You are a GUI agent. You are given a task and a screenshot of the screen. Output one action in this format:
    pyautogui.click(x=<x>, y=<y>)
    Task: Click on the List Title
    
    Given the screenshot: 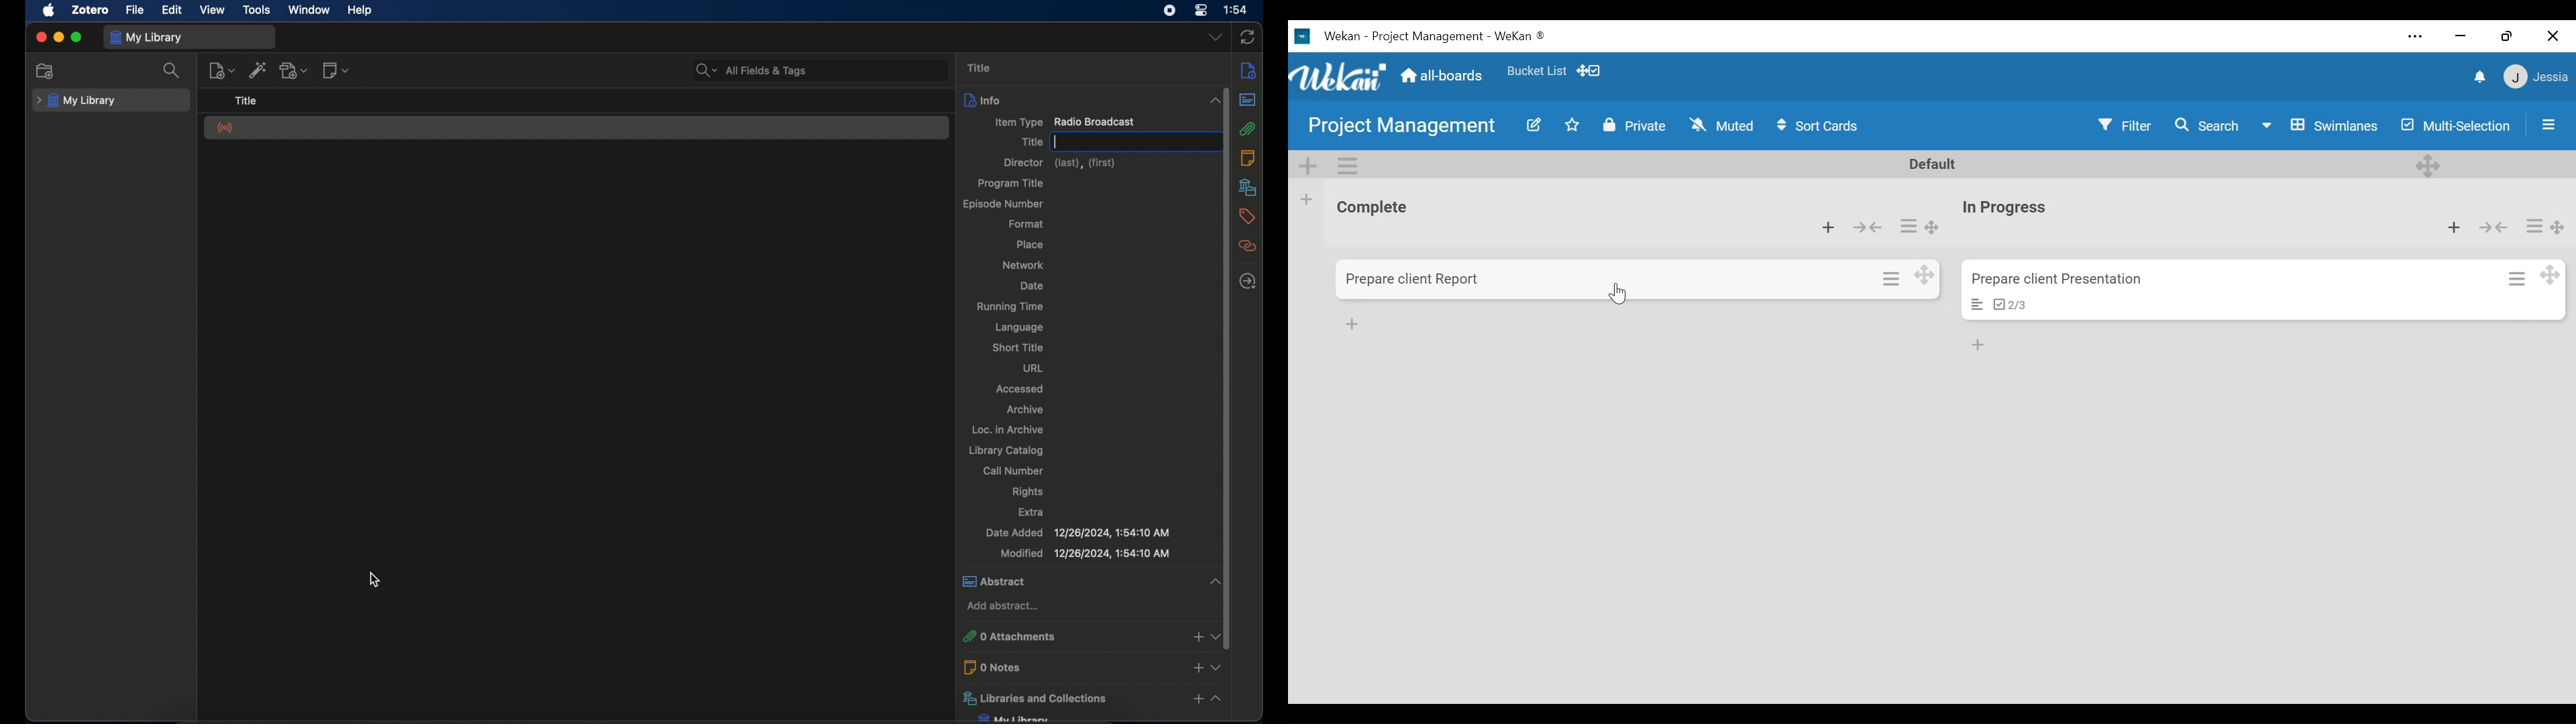 What is the action you would take?
    pyautogui.click(x=1371, y=207)
    